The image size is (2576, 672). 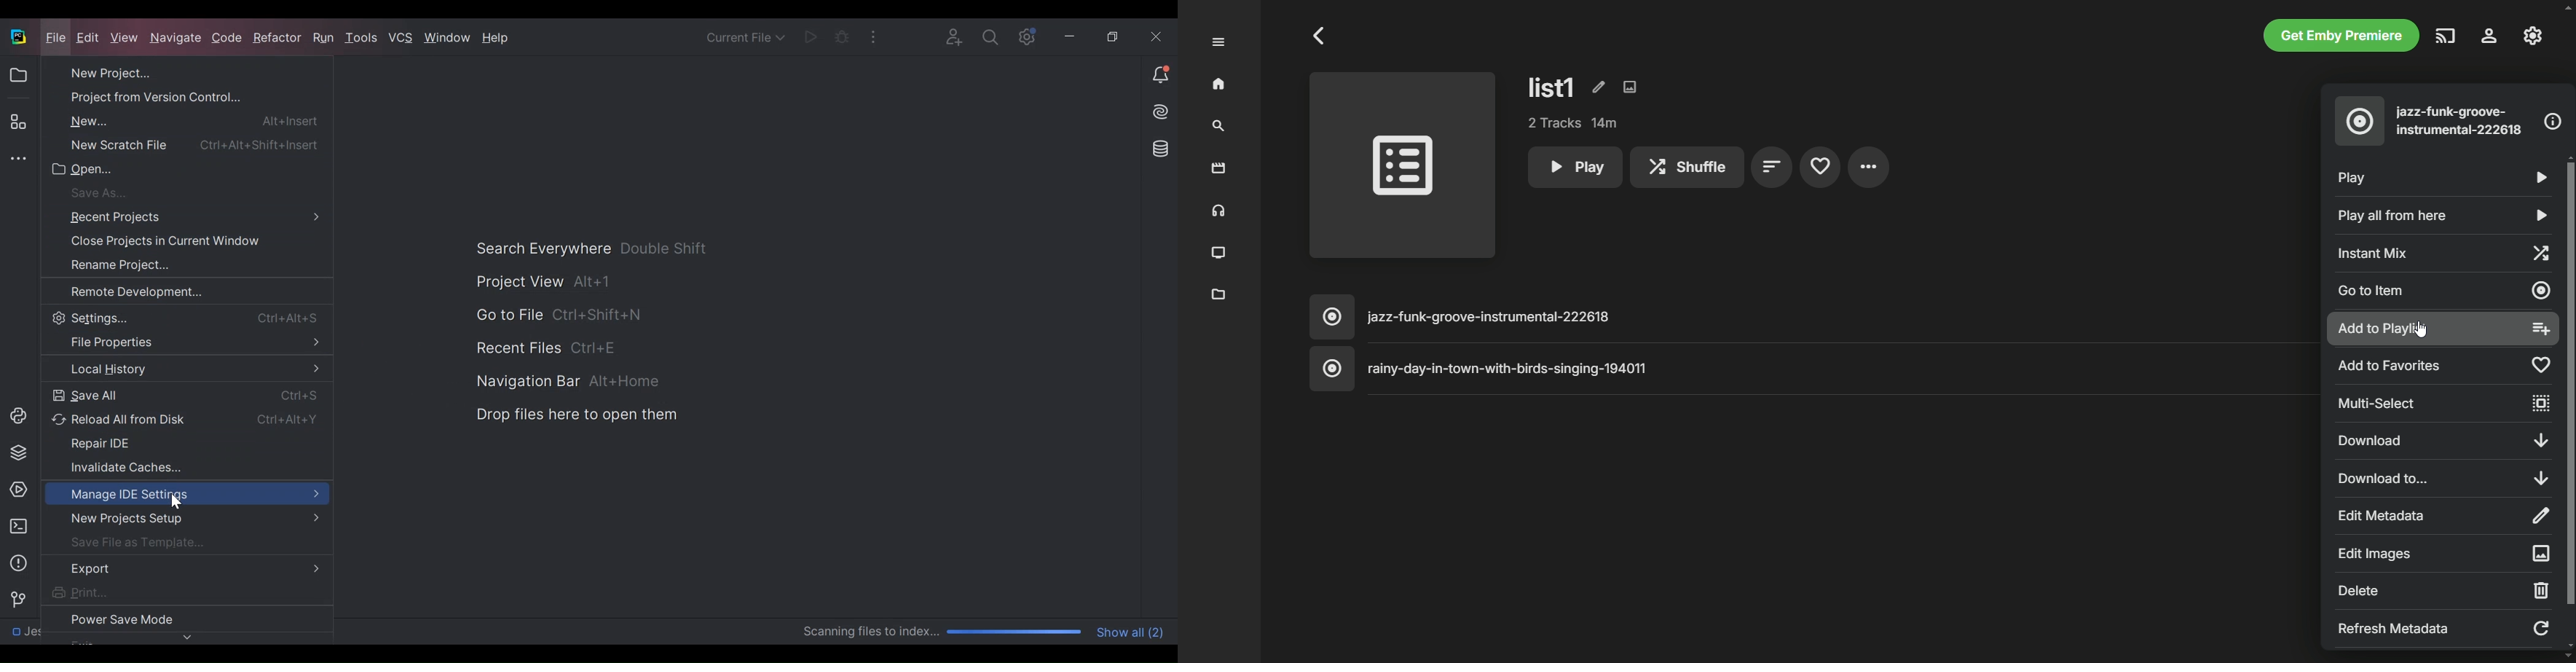 What do you see at coordinates (182, 420) in the screenshot?
I see `Reload All from Disk` at bounding box center [182, 420].